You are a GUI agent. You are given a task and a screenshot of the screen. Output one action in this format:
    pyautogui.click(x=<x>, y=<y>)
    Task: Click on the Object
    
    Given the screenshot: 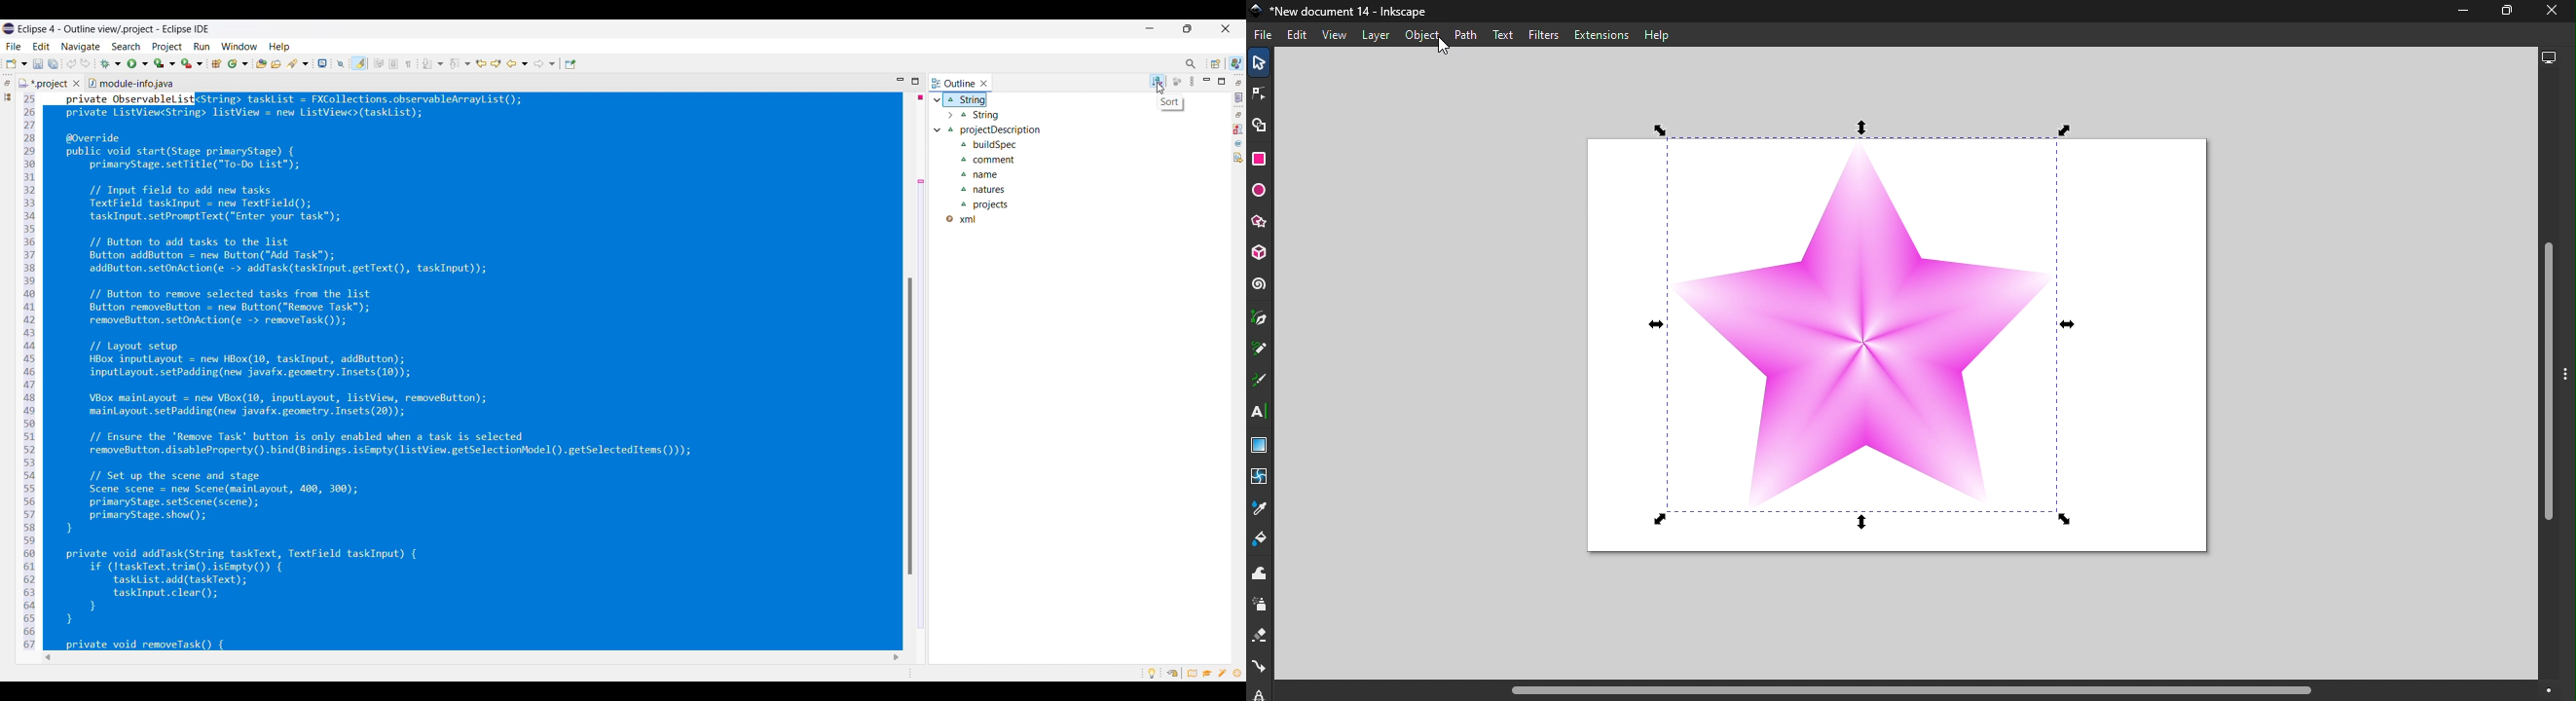 What is the action you would take?
    pyautogui.click(x=1420, y=35)
    